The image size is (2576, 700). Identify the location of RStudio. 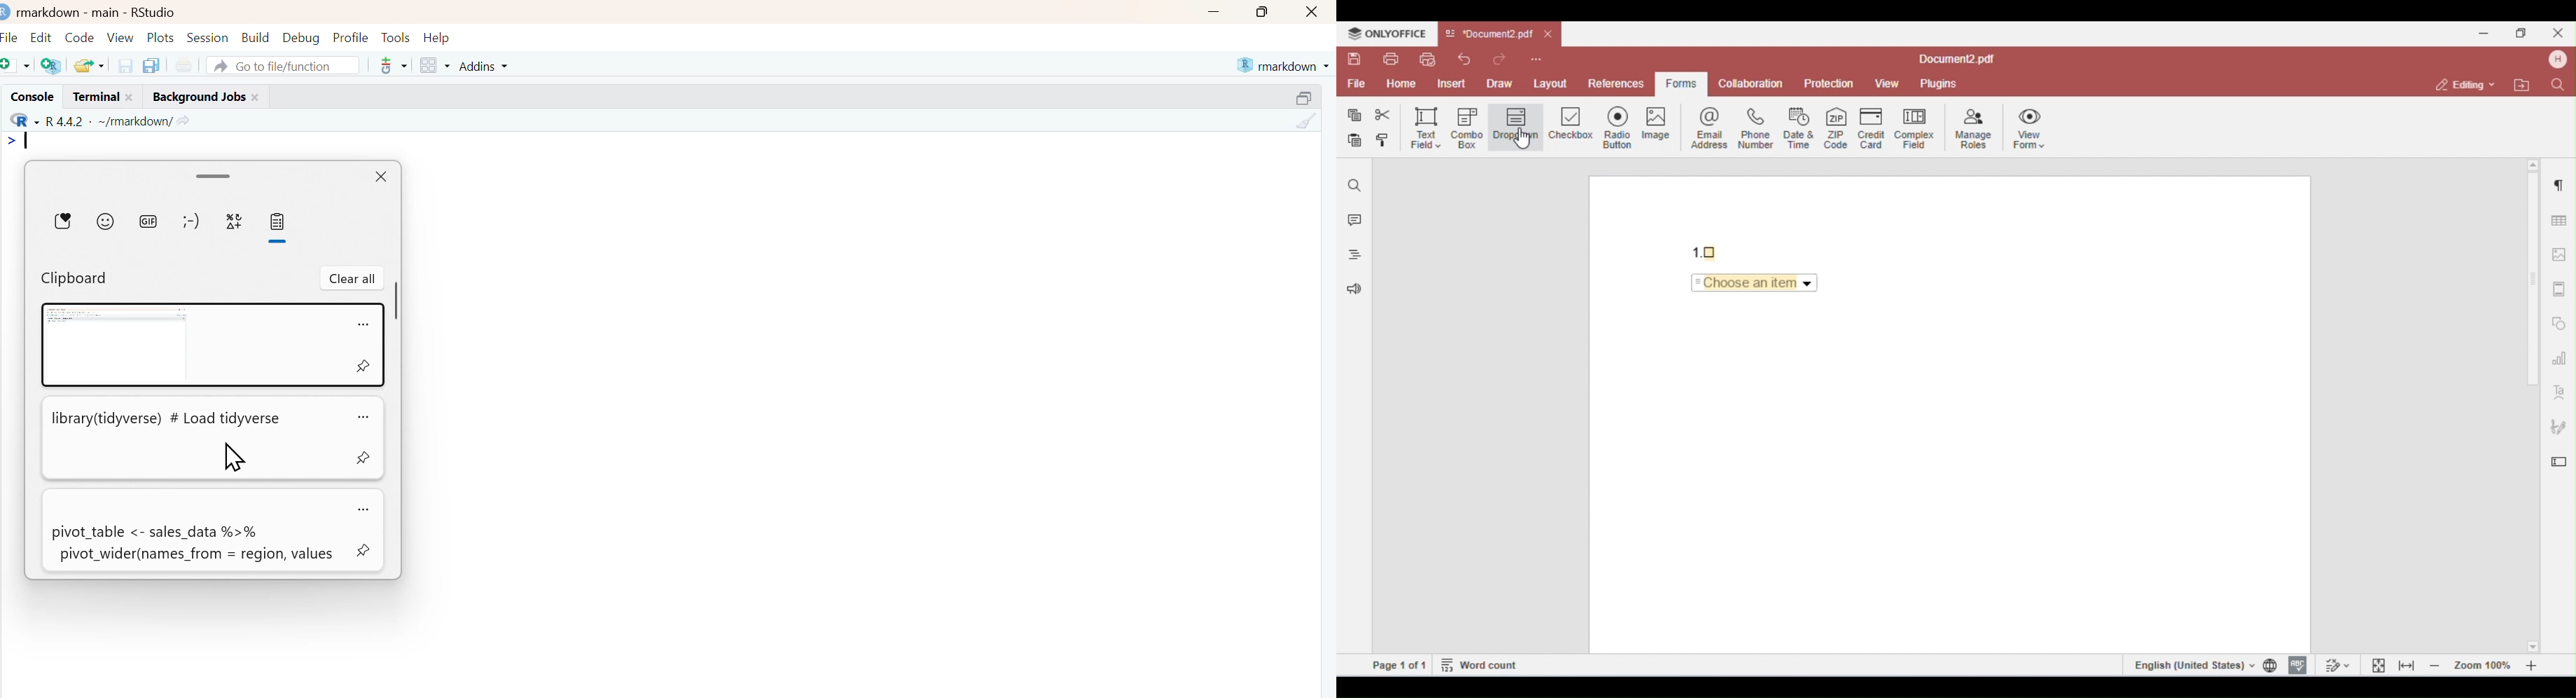
(154, 11).